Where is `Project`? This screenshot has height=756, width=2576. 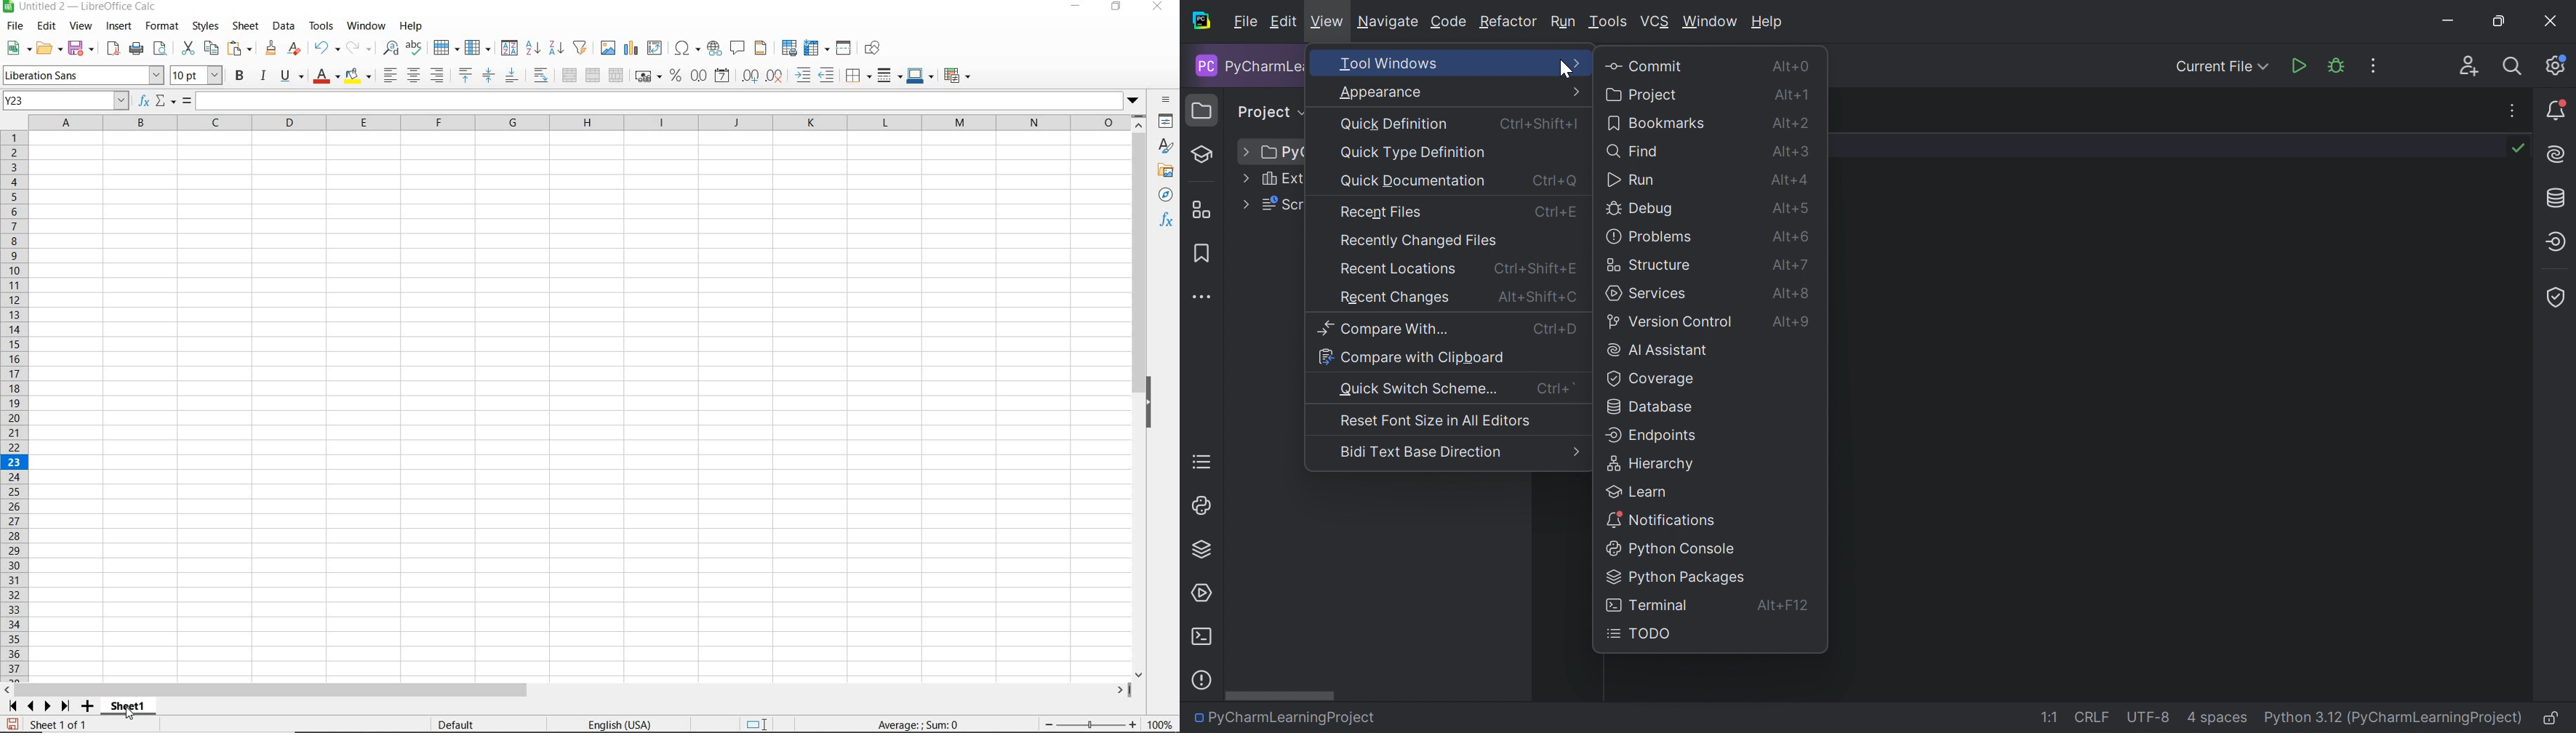
Project is located at coordinates (1271, 113).